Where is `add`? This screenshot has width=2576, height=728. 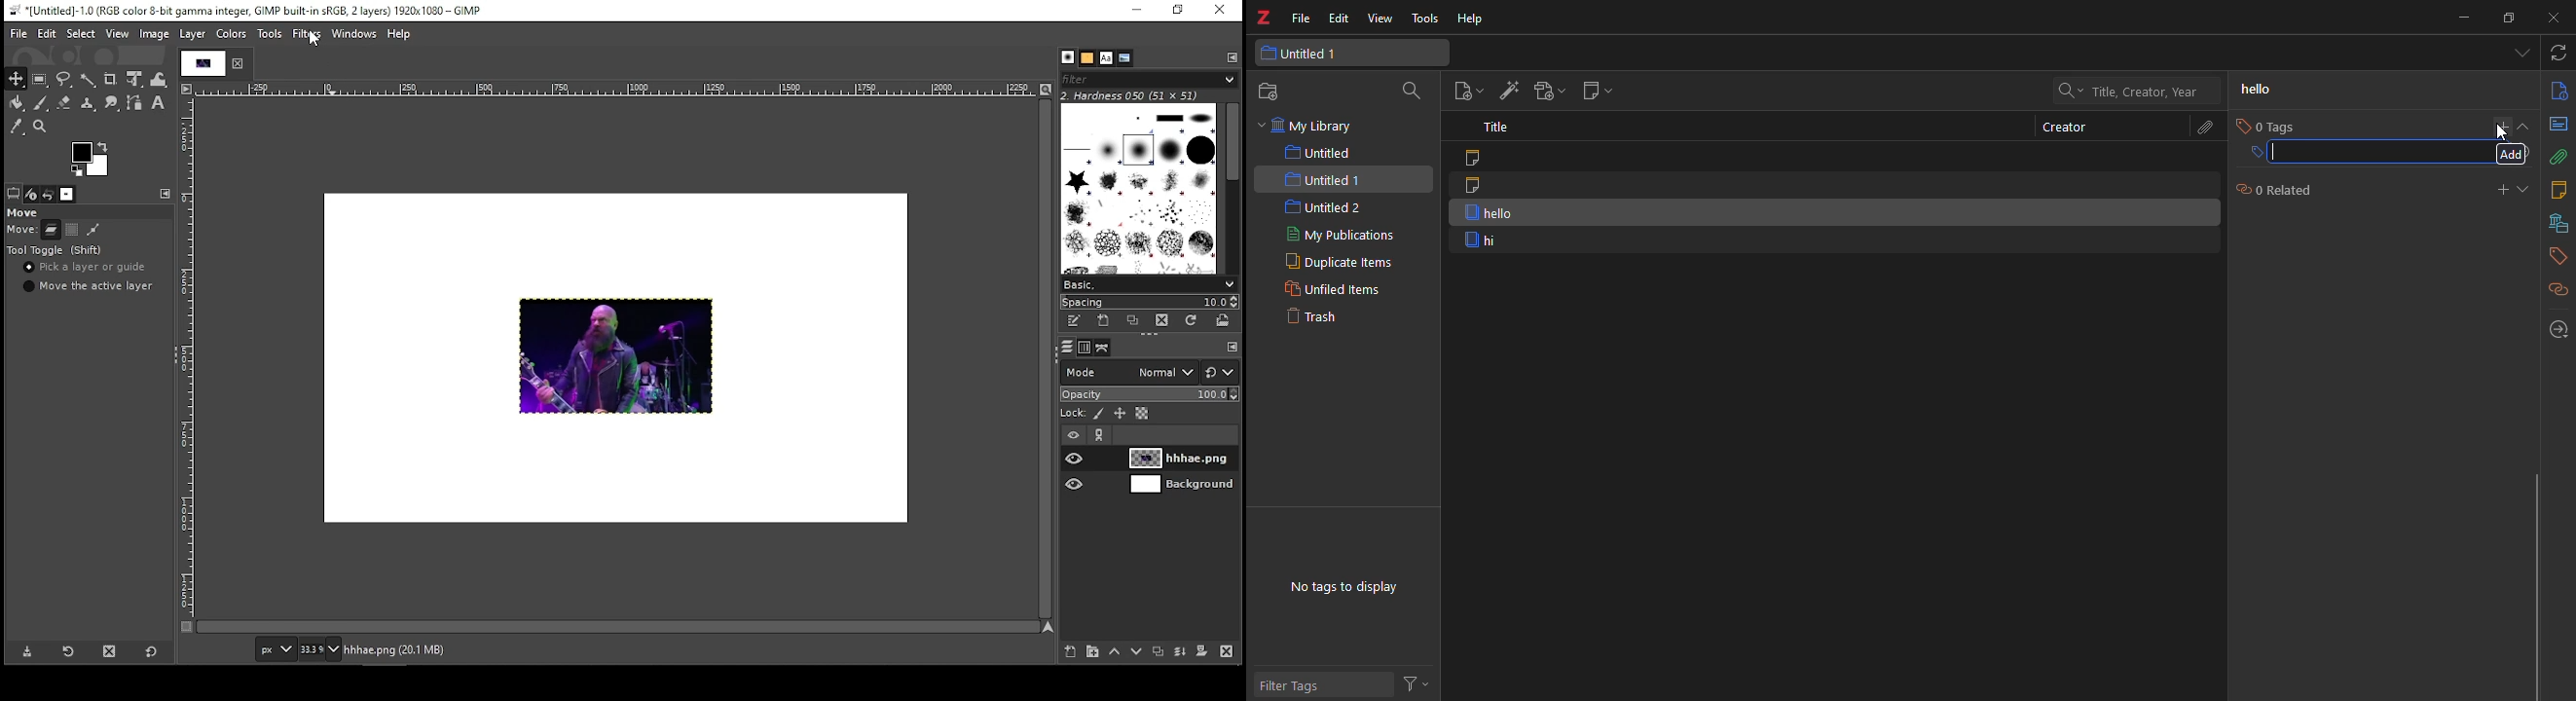
add is located at coordinates (2512, 155).